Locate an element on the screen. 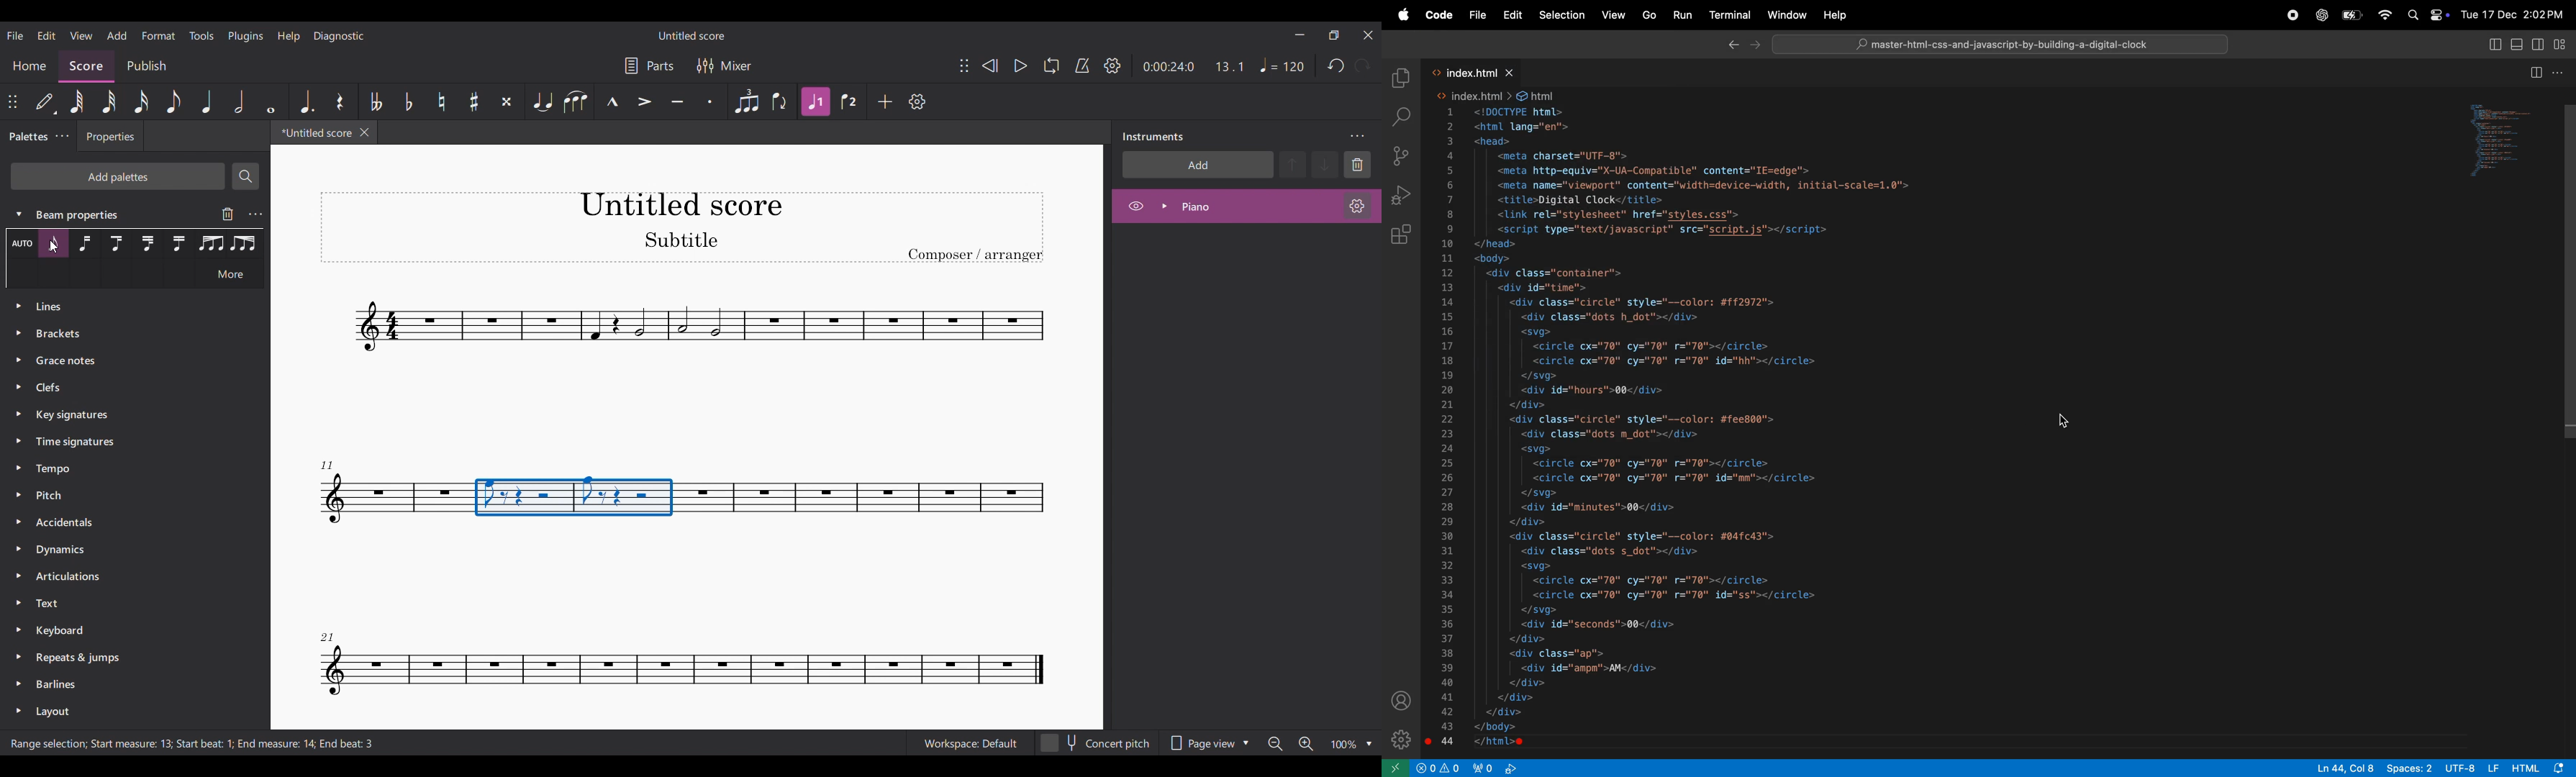 This screenshot has width=2576, height=784. chatgpt is located at coordinates (2289, 15).